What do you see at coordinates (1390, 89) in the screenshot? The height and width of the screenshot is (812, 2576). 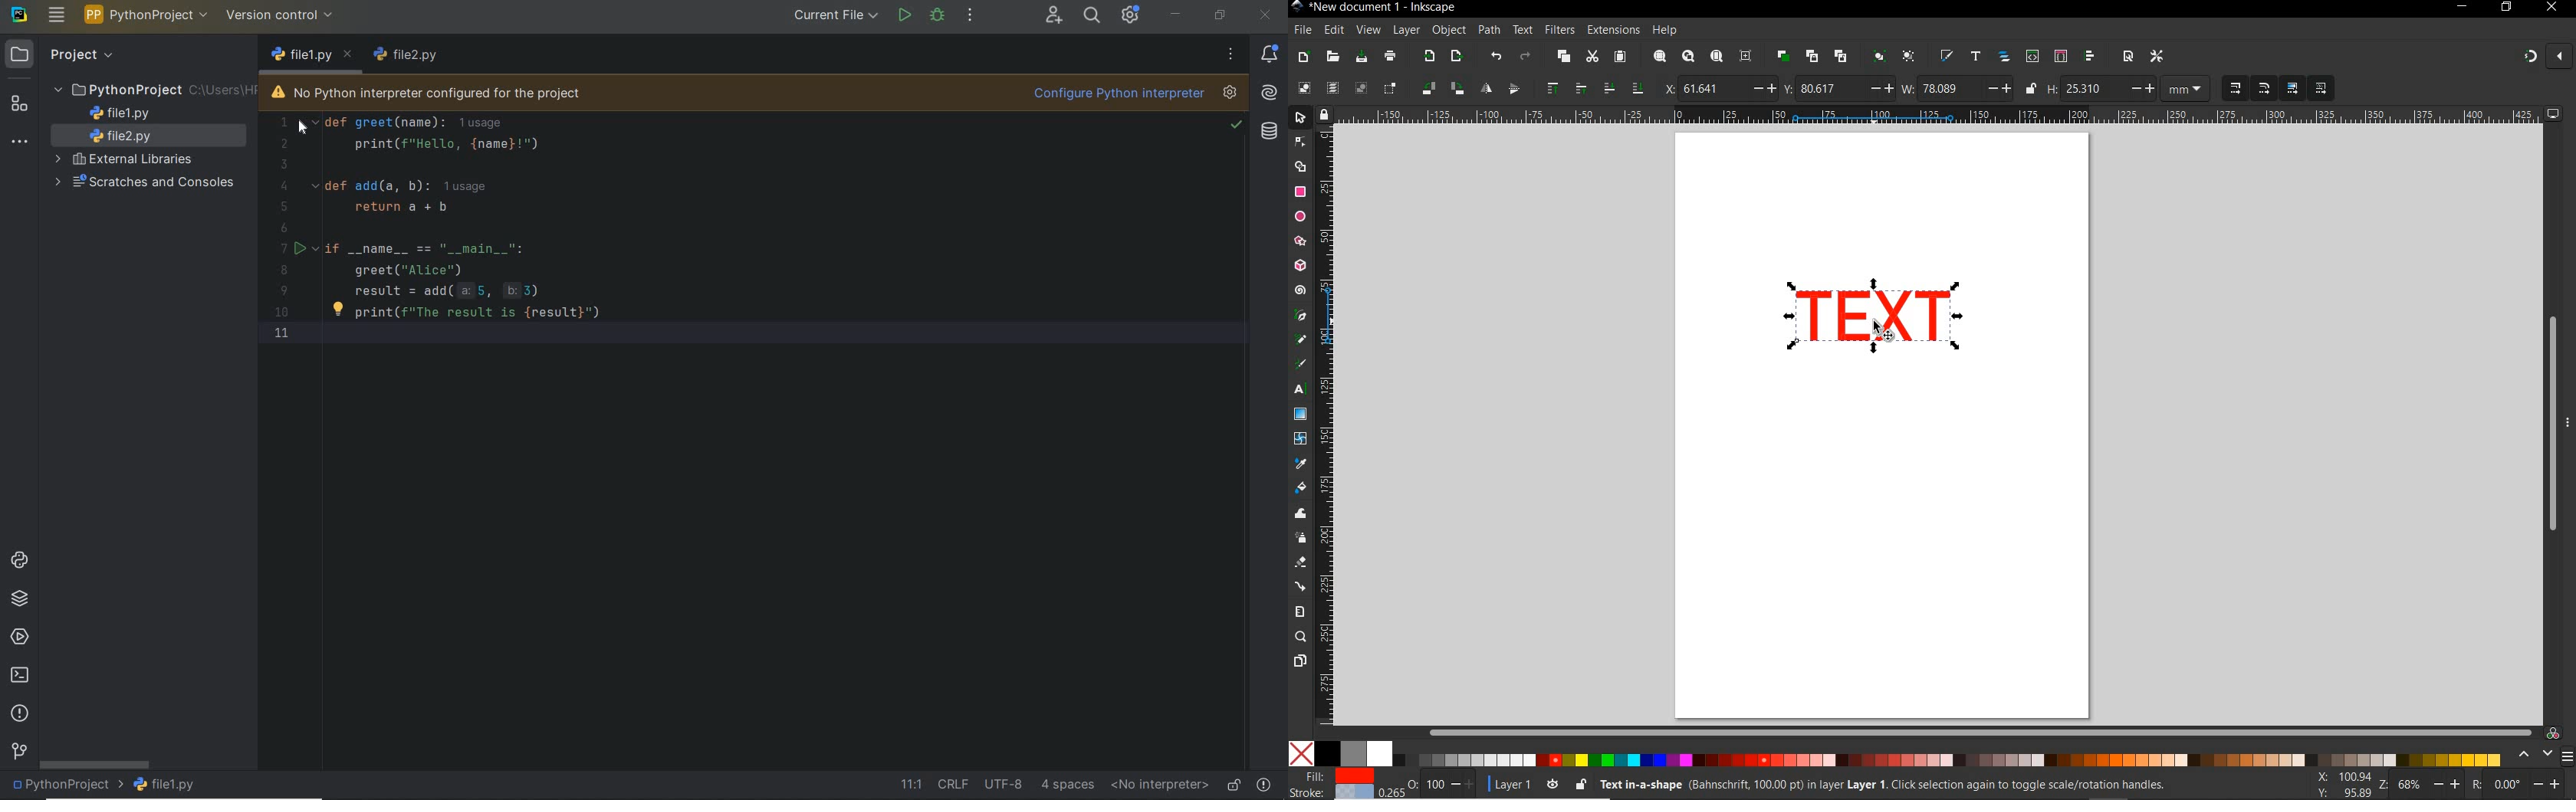 I see `toggle selection box to select all touched objects` at bounding box center [1390, 89].